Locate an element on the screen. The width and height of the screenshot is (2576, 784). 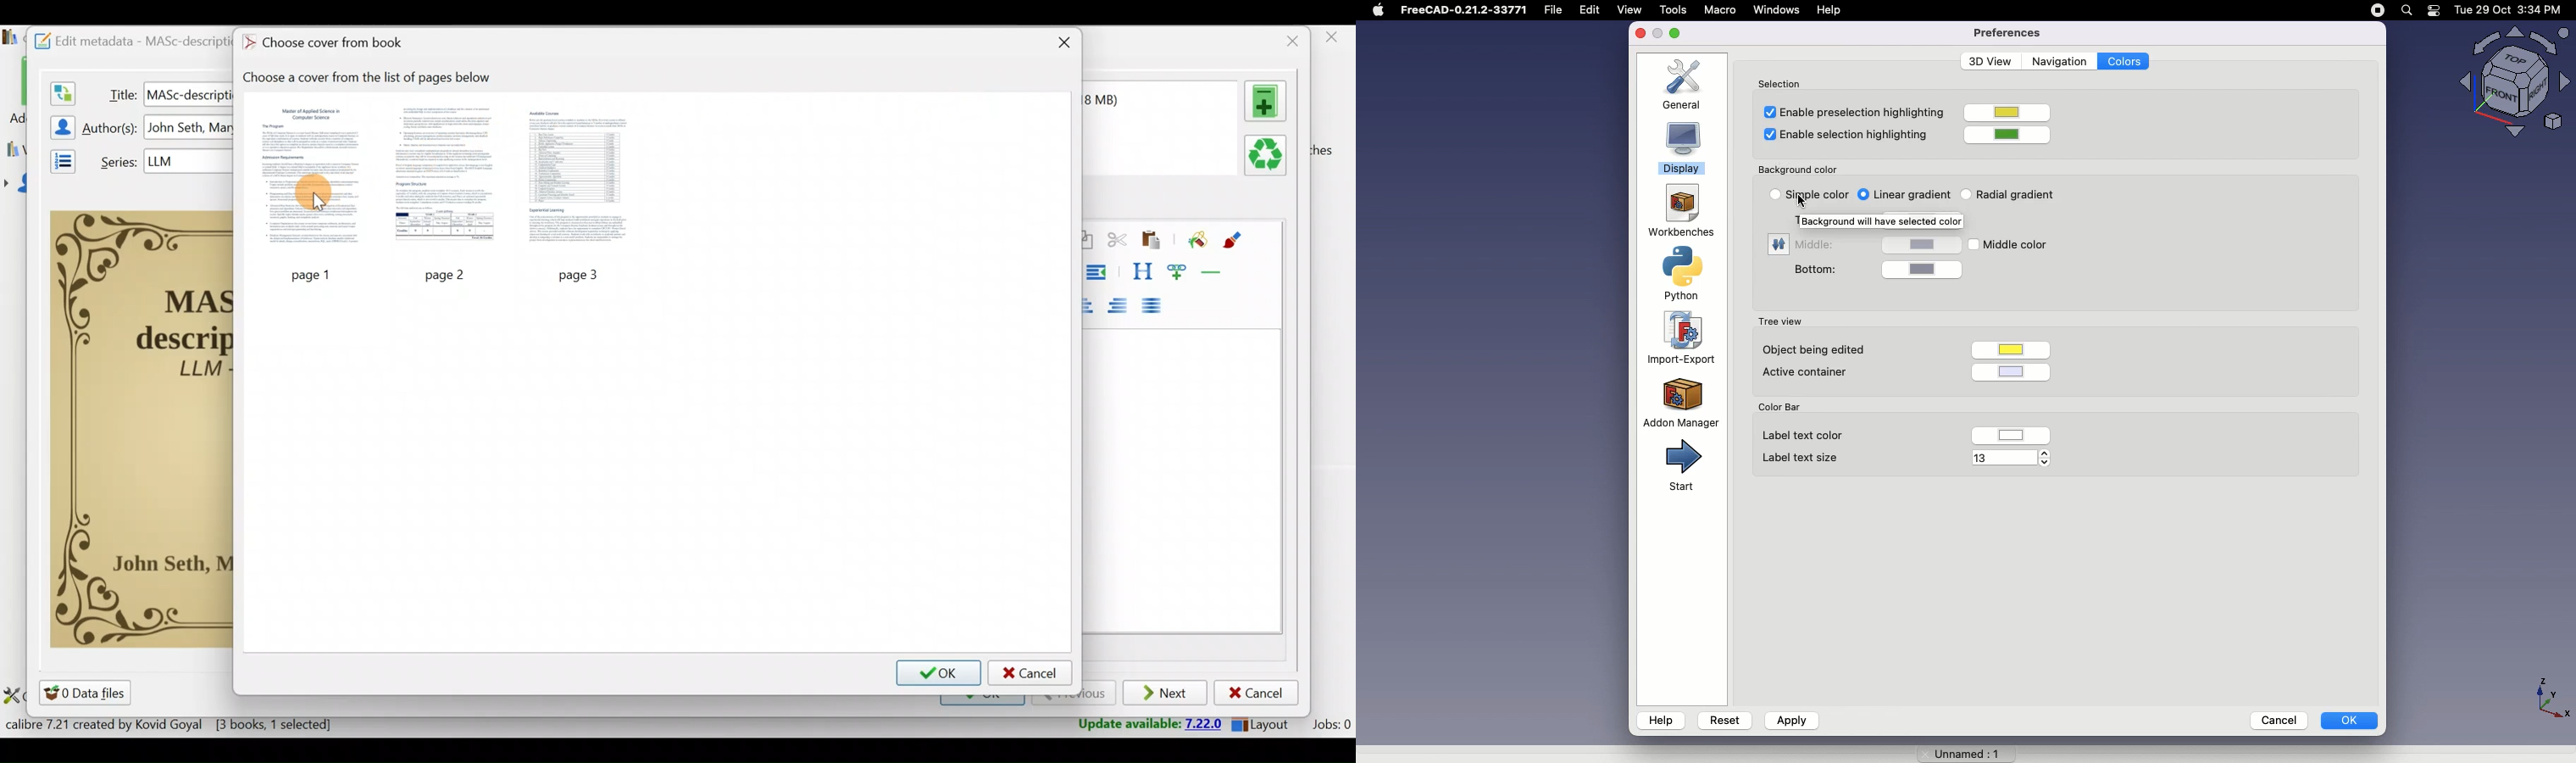
Radial gradient is located at coordinates (2015, 196).